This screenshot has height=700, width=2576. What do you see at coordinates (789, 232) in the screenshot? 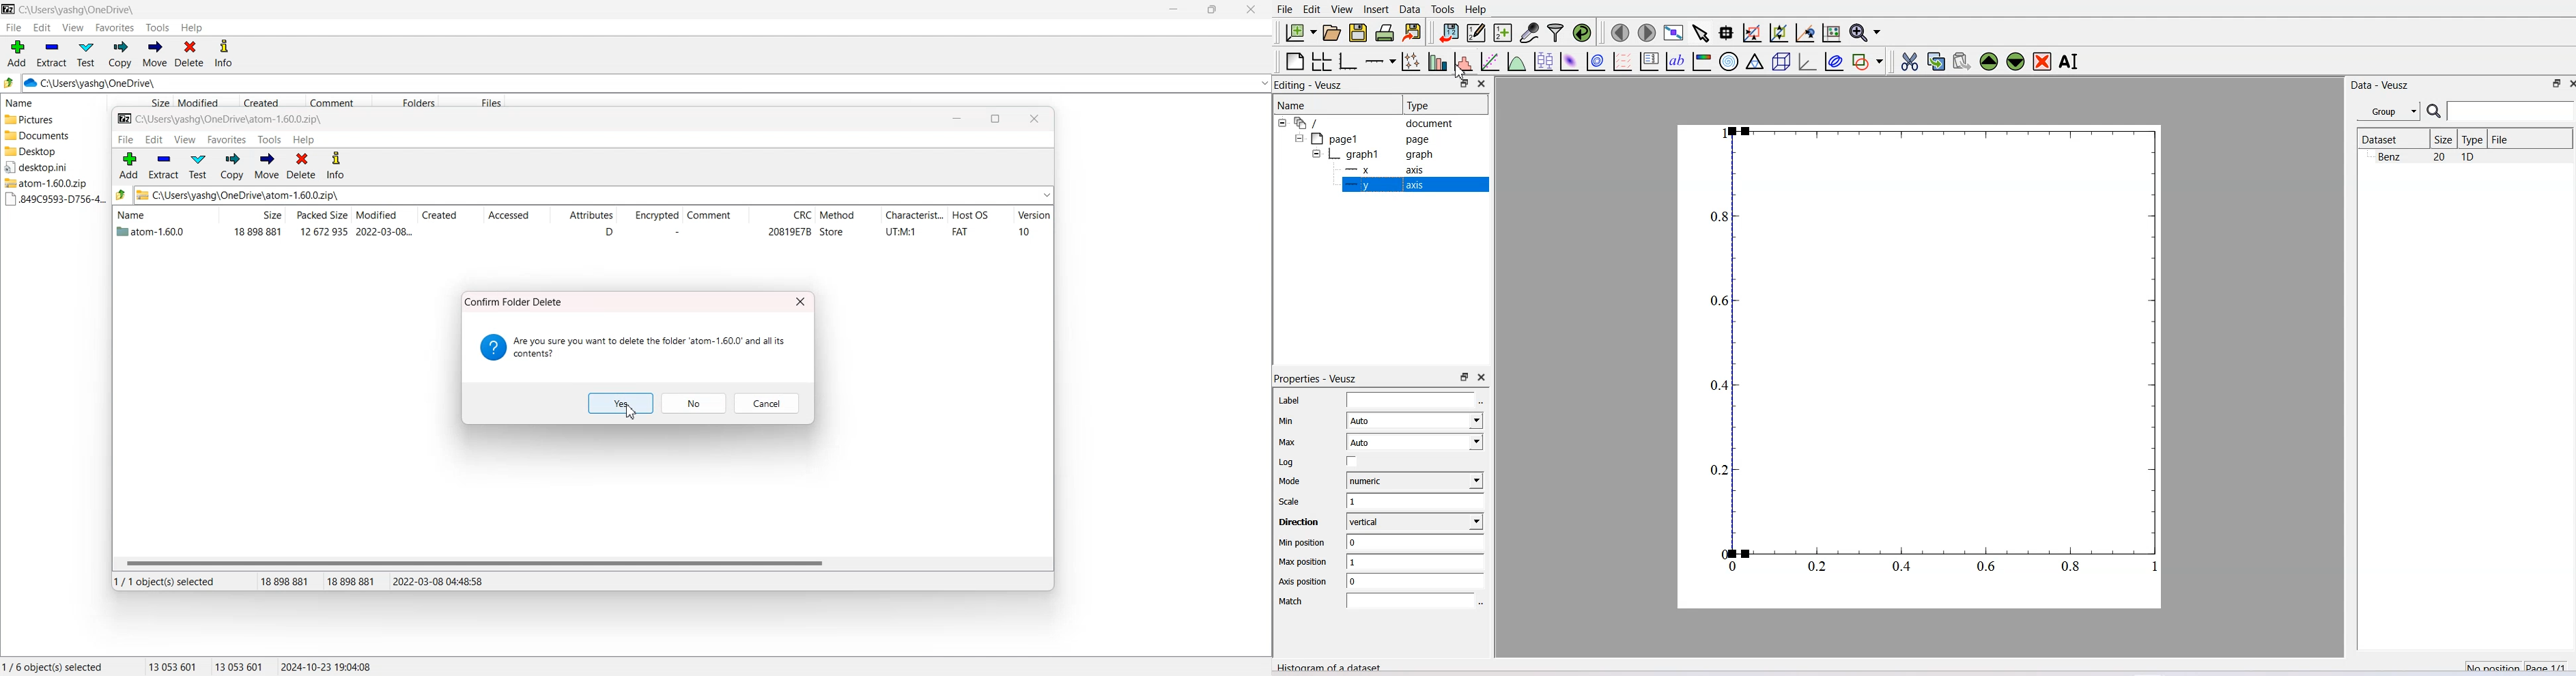
I see `20819E7B` at bounding box center [789, 232].